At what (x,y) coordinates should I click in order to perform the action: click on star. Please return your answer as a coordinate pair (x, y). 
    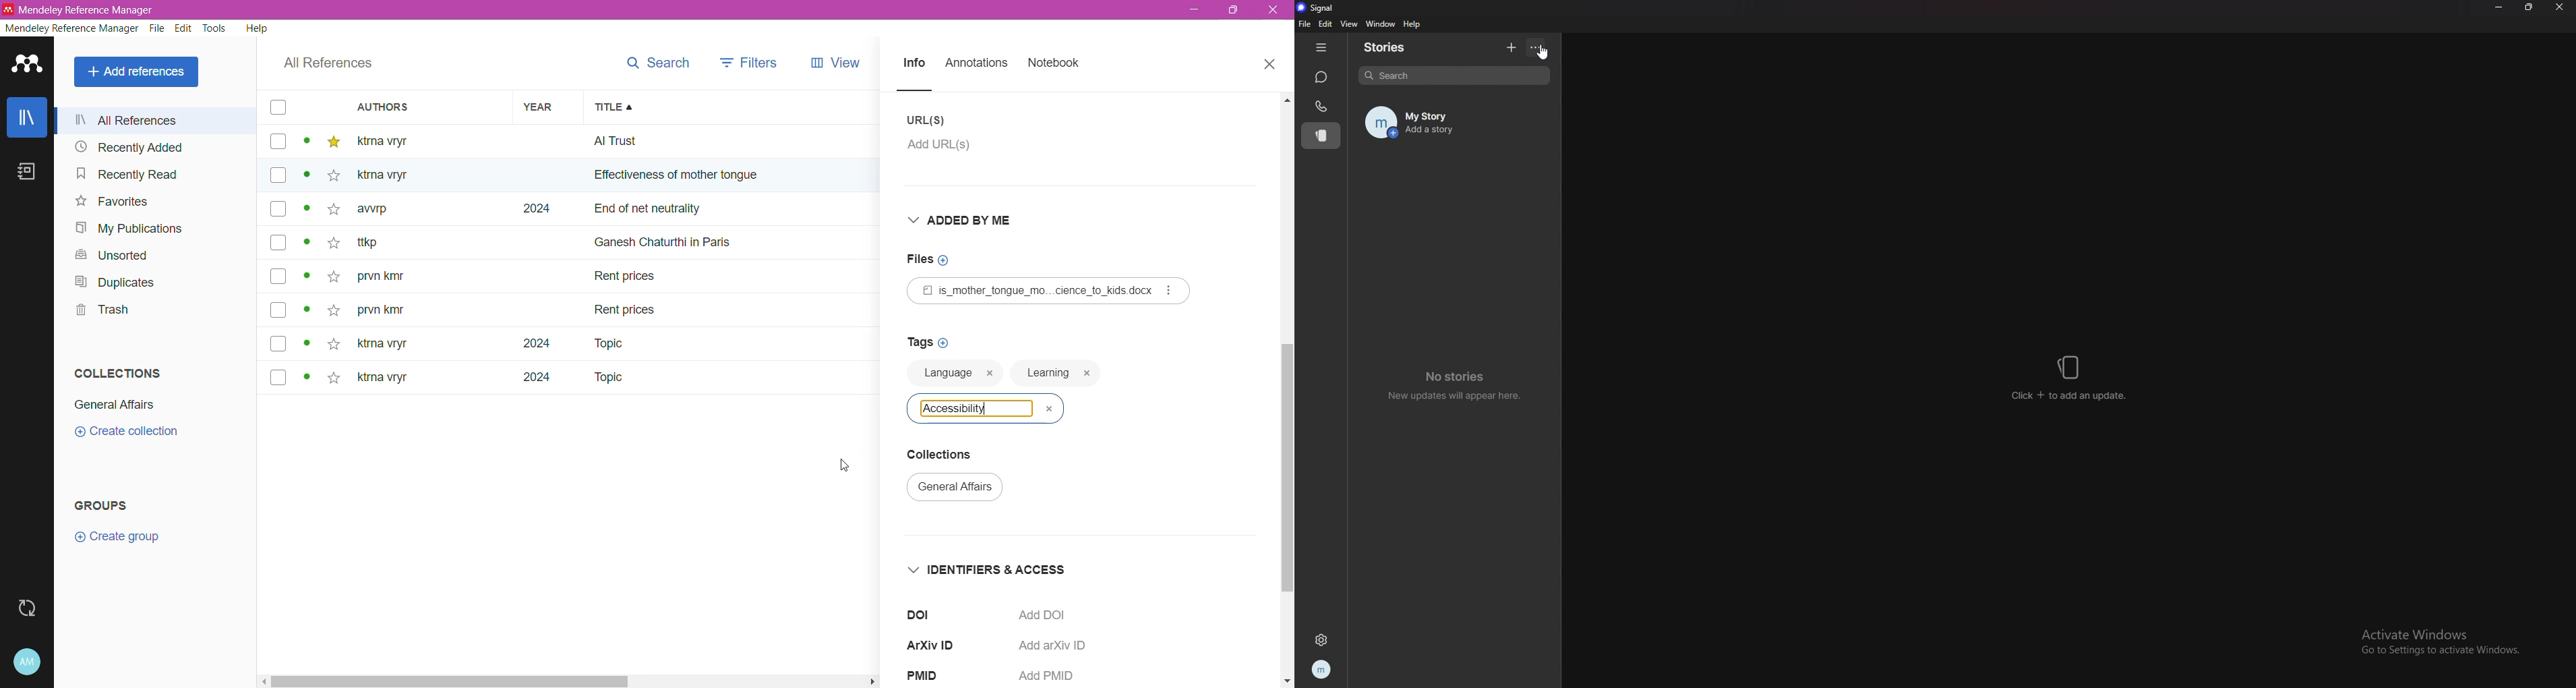
    Looking at the image, I should click on (330, 178).